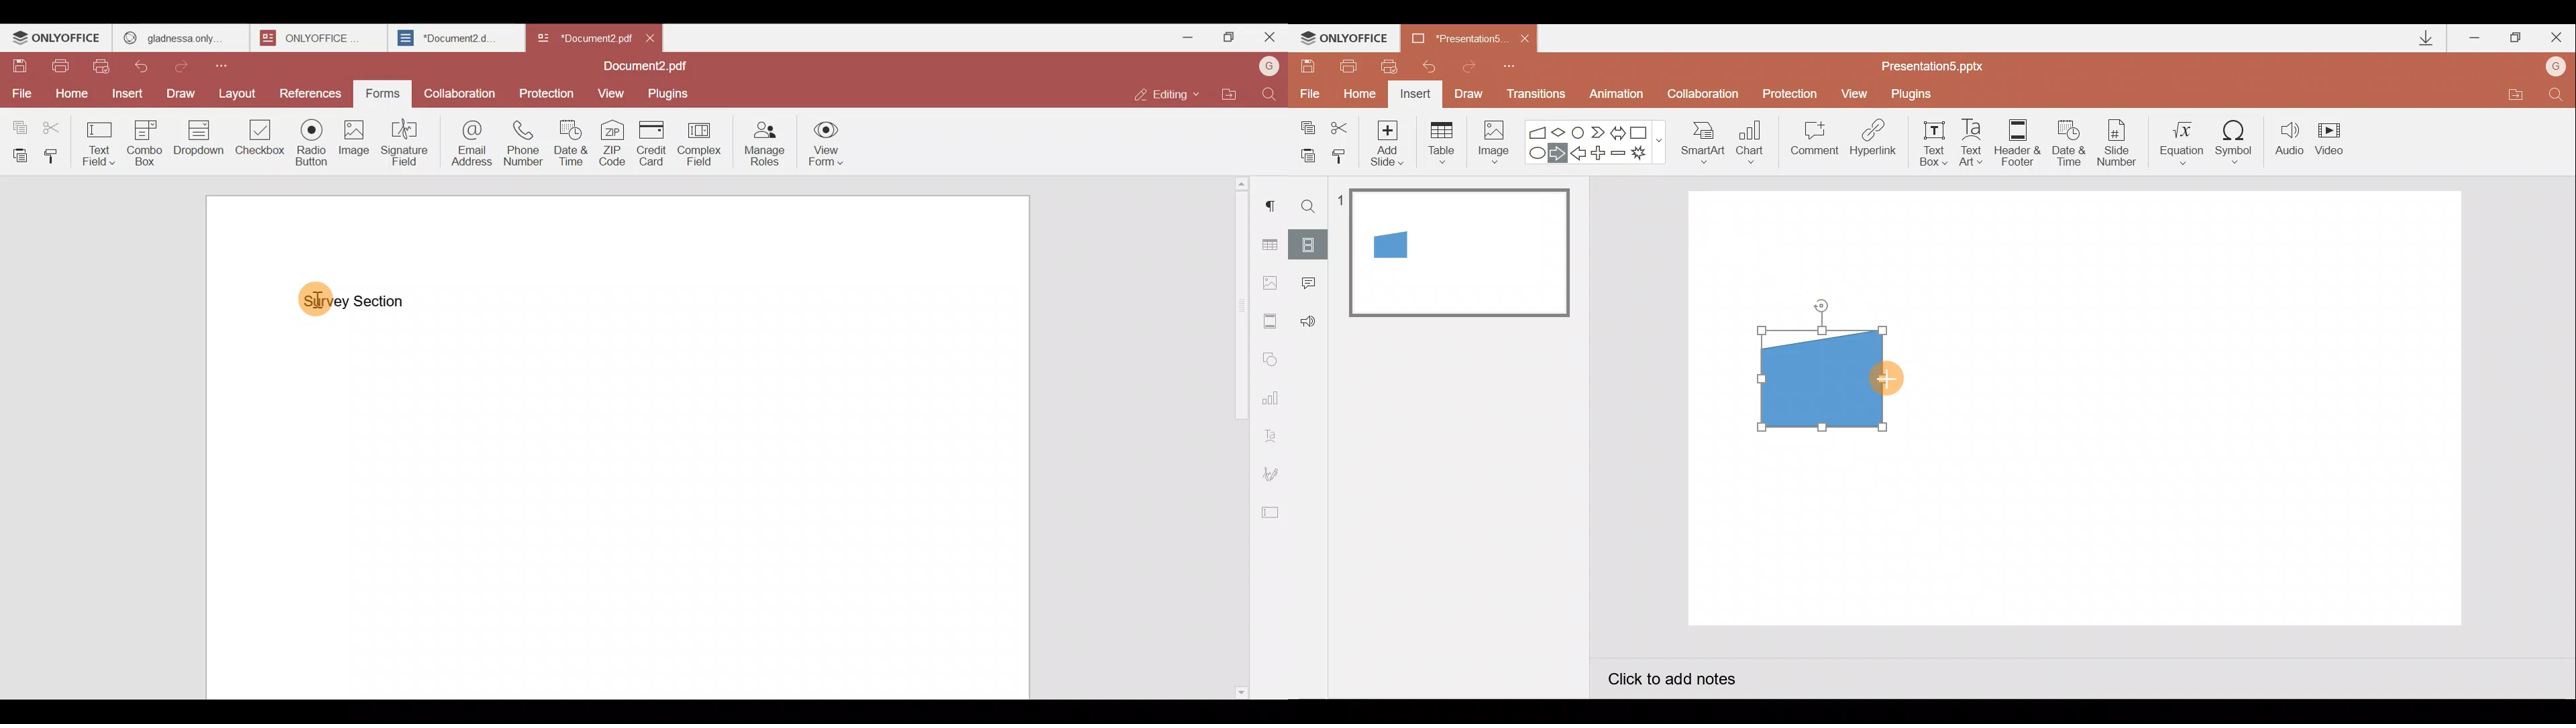  What do you see at coordinates (2184, 141) in the screenshot?
I see `Equation` at bounding box center [2184, 141].